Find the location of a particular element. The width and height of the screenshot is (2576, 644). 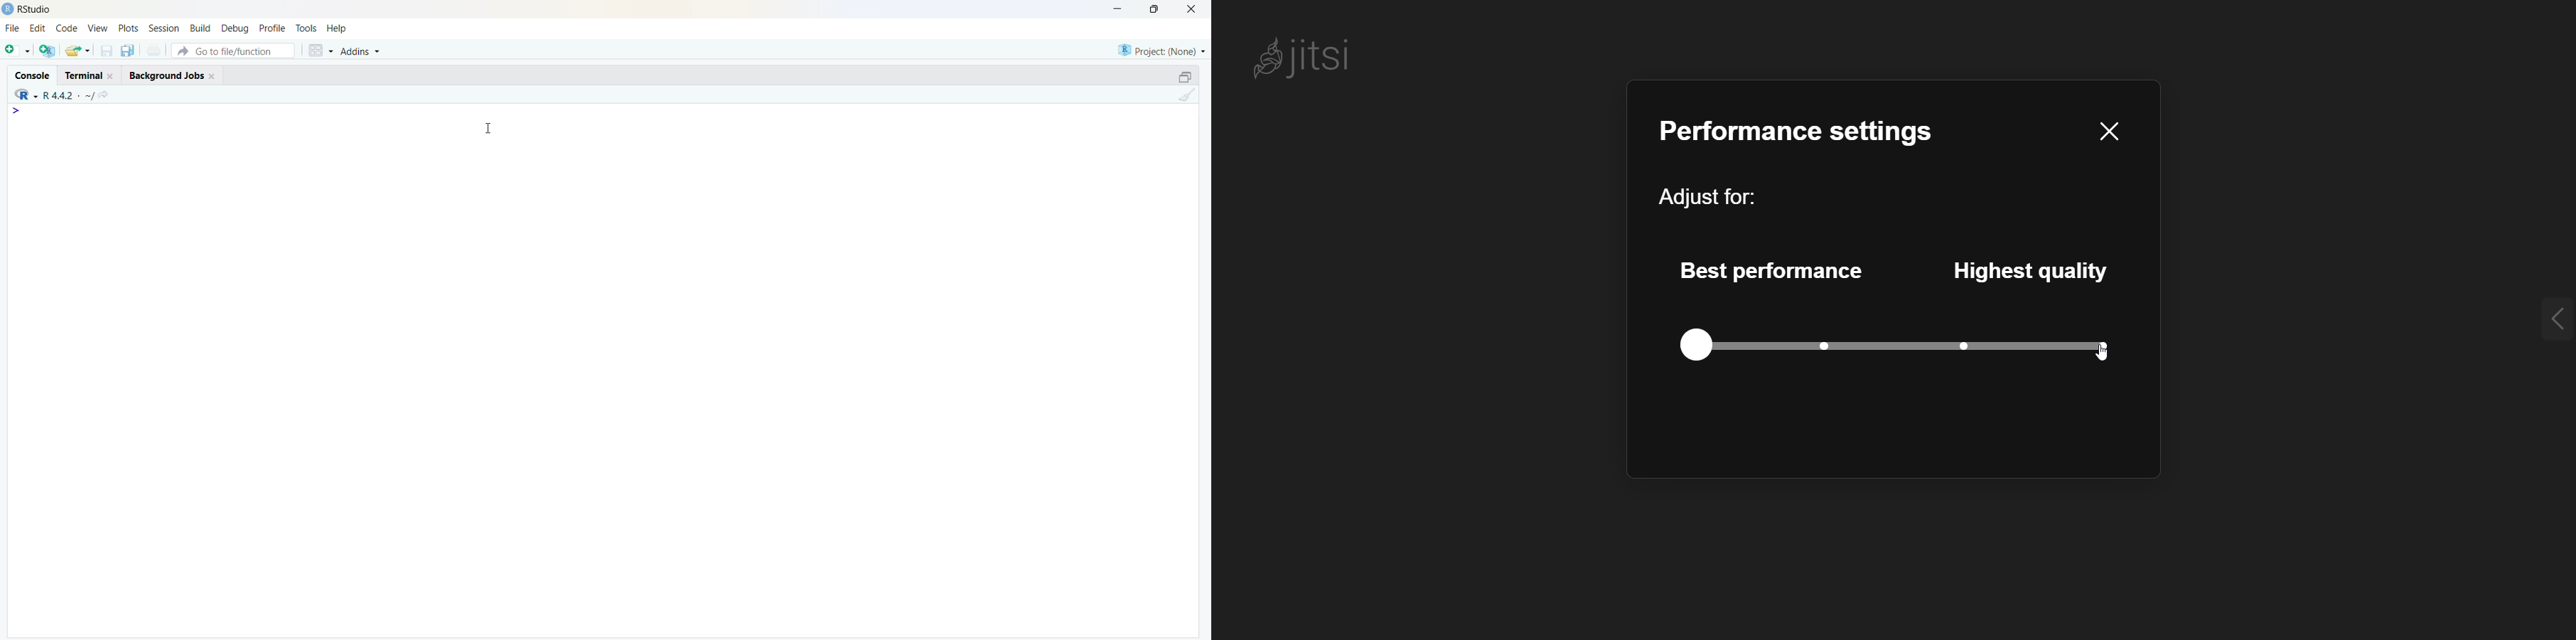

edit is located at coordinates (37, 28).